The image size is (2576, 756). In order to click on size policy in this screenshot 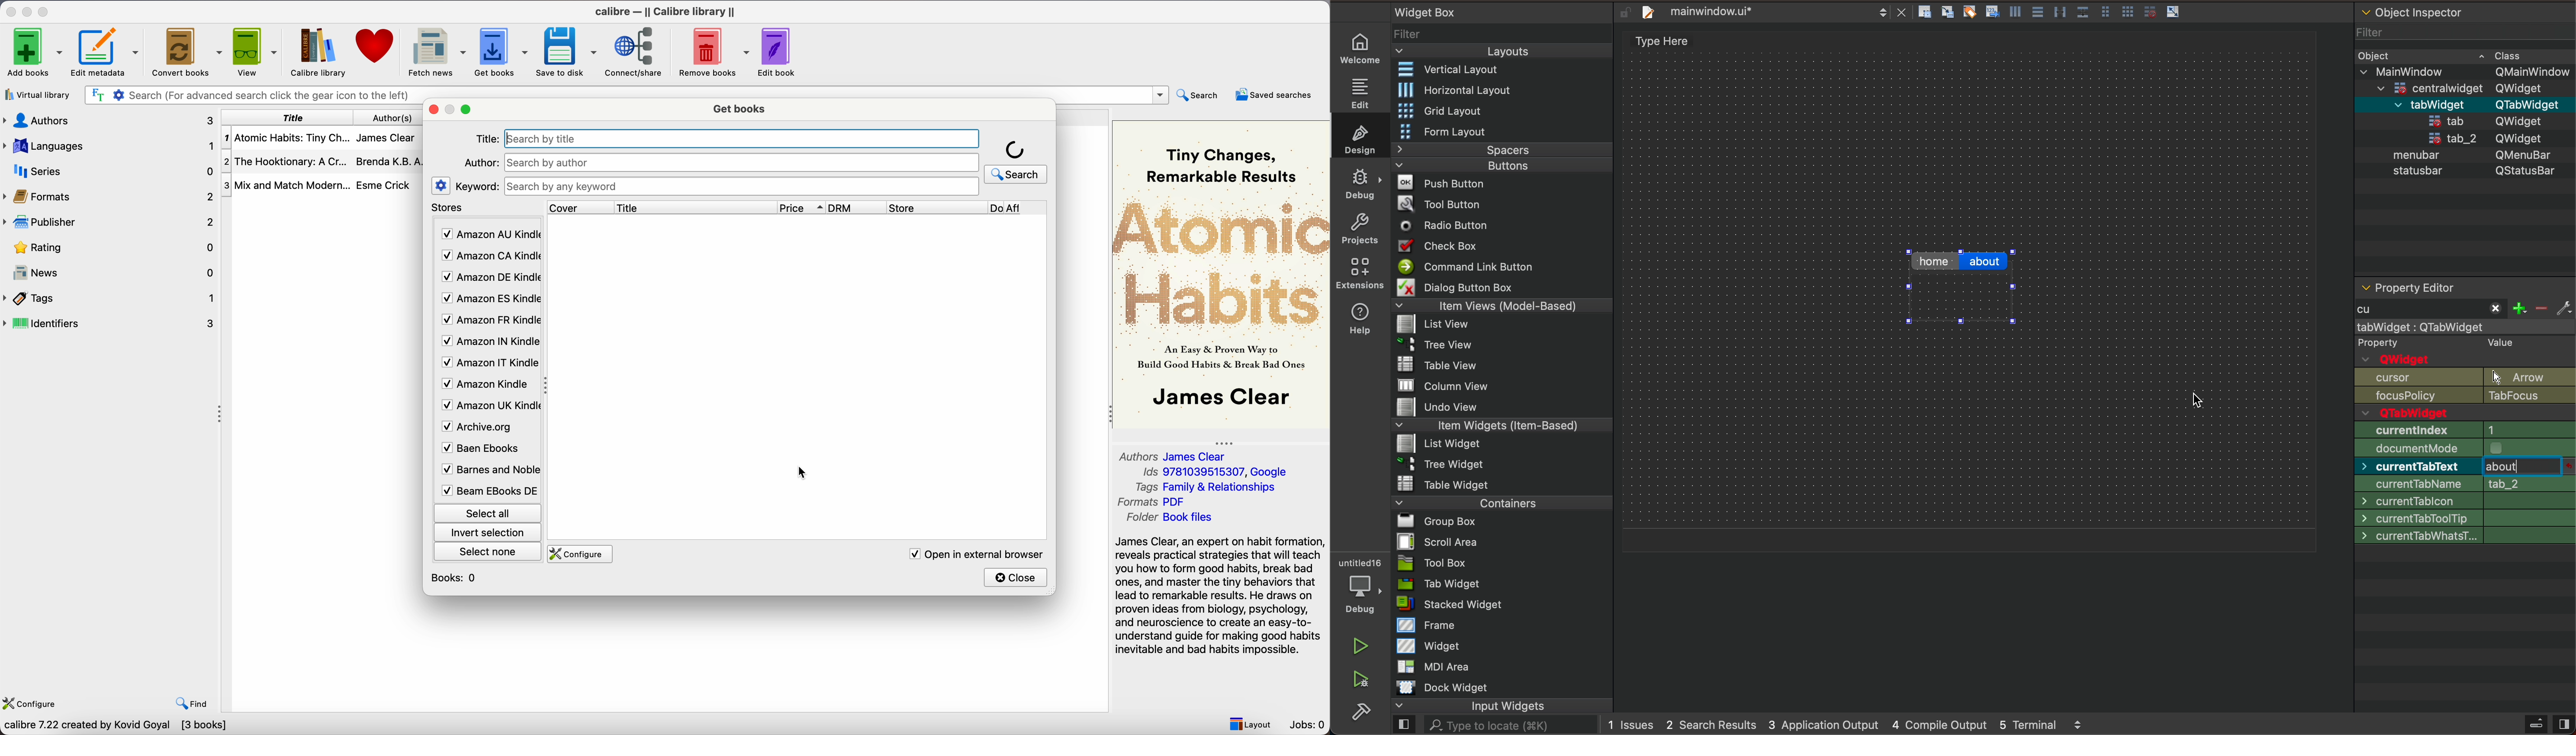, I will do `click(2465, 447)`.